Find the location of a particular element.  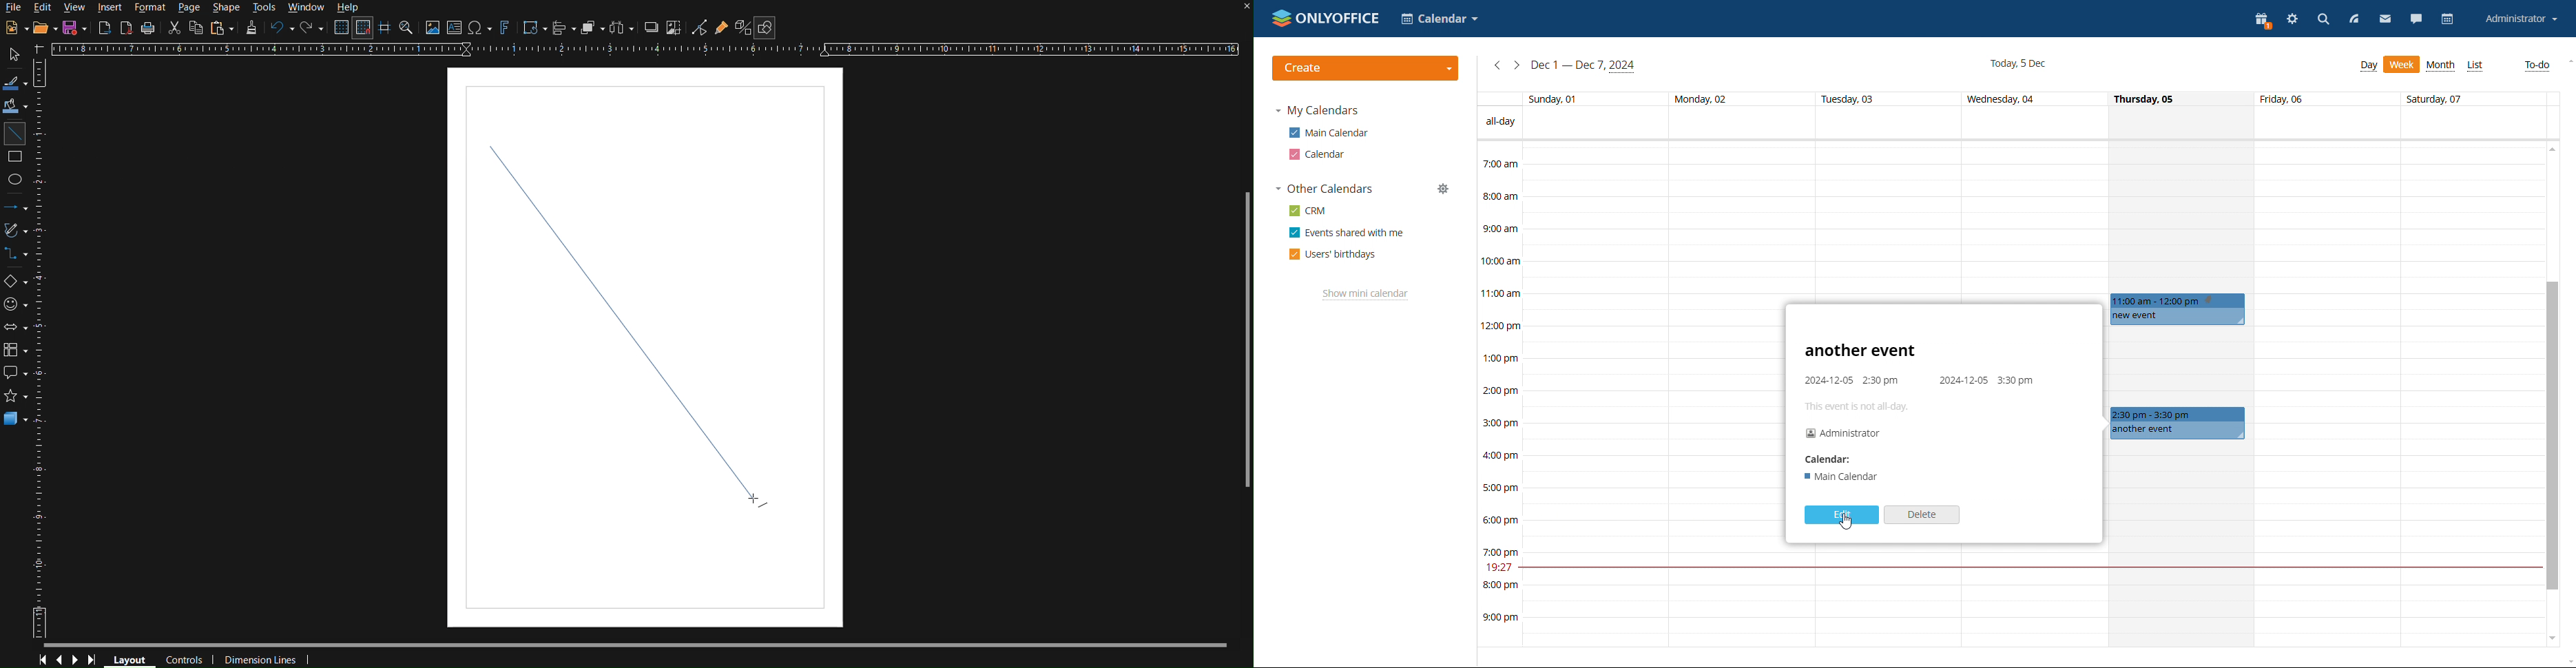

edit is located at coordinates (1842, 515).